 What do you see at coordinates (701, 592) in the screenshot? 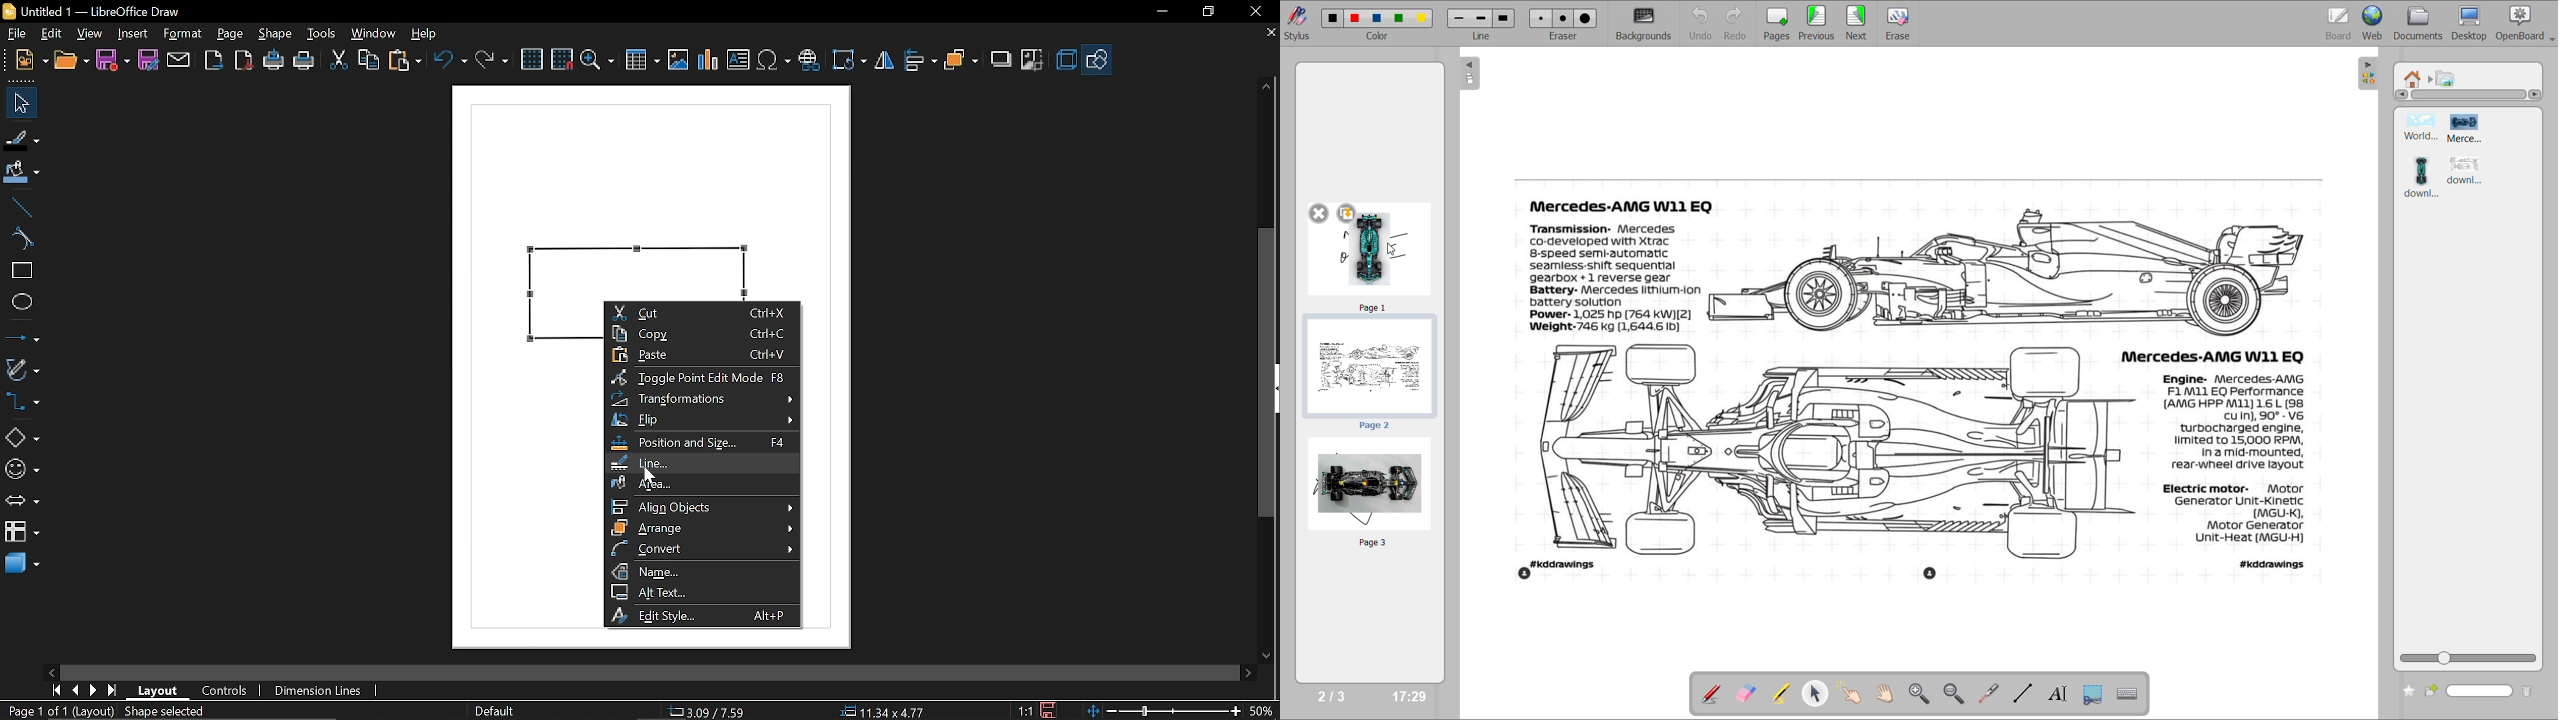
I see `alt text` at bounding box center [701, 592].